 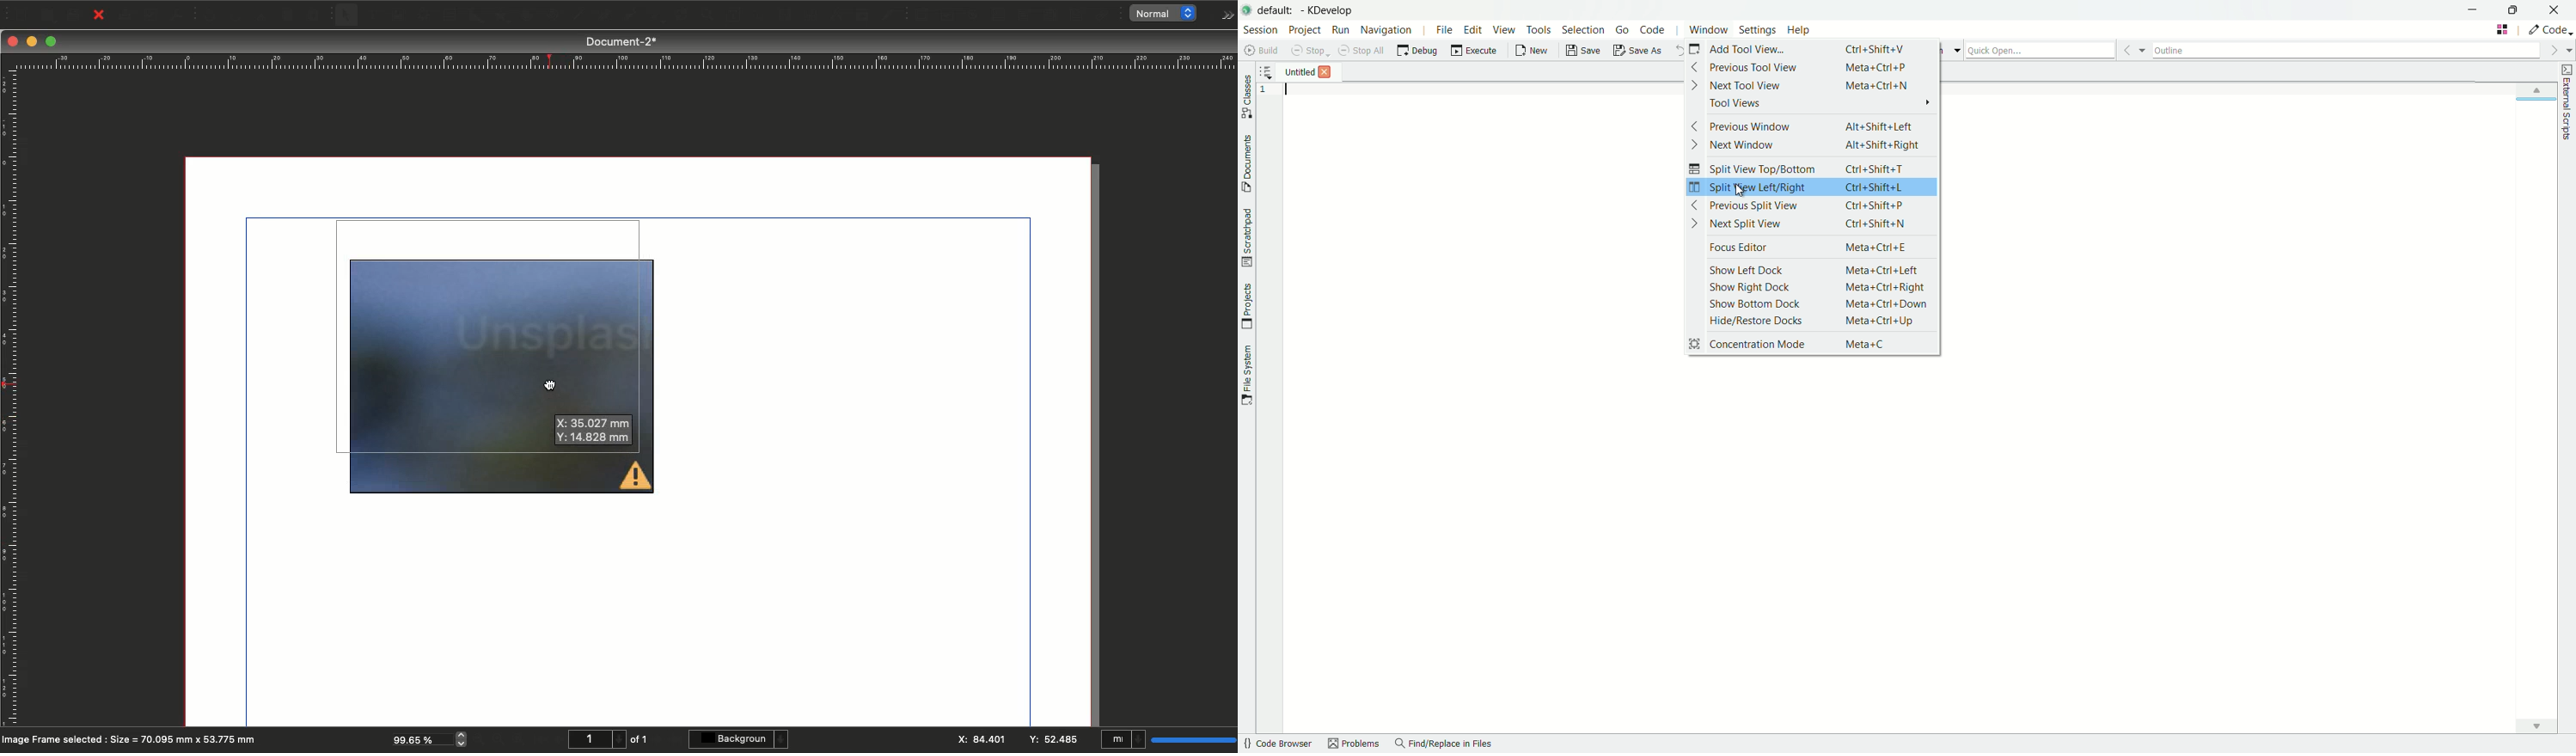 I want to click on Redo, so click(x=236, y=16).